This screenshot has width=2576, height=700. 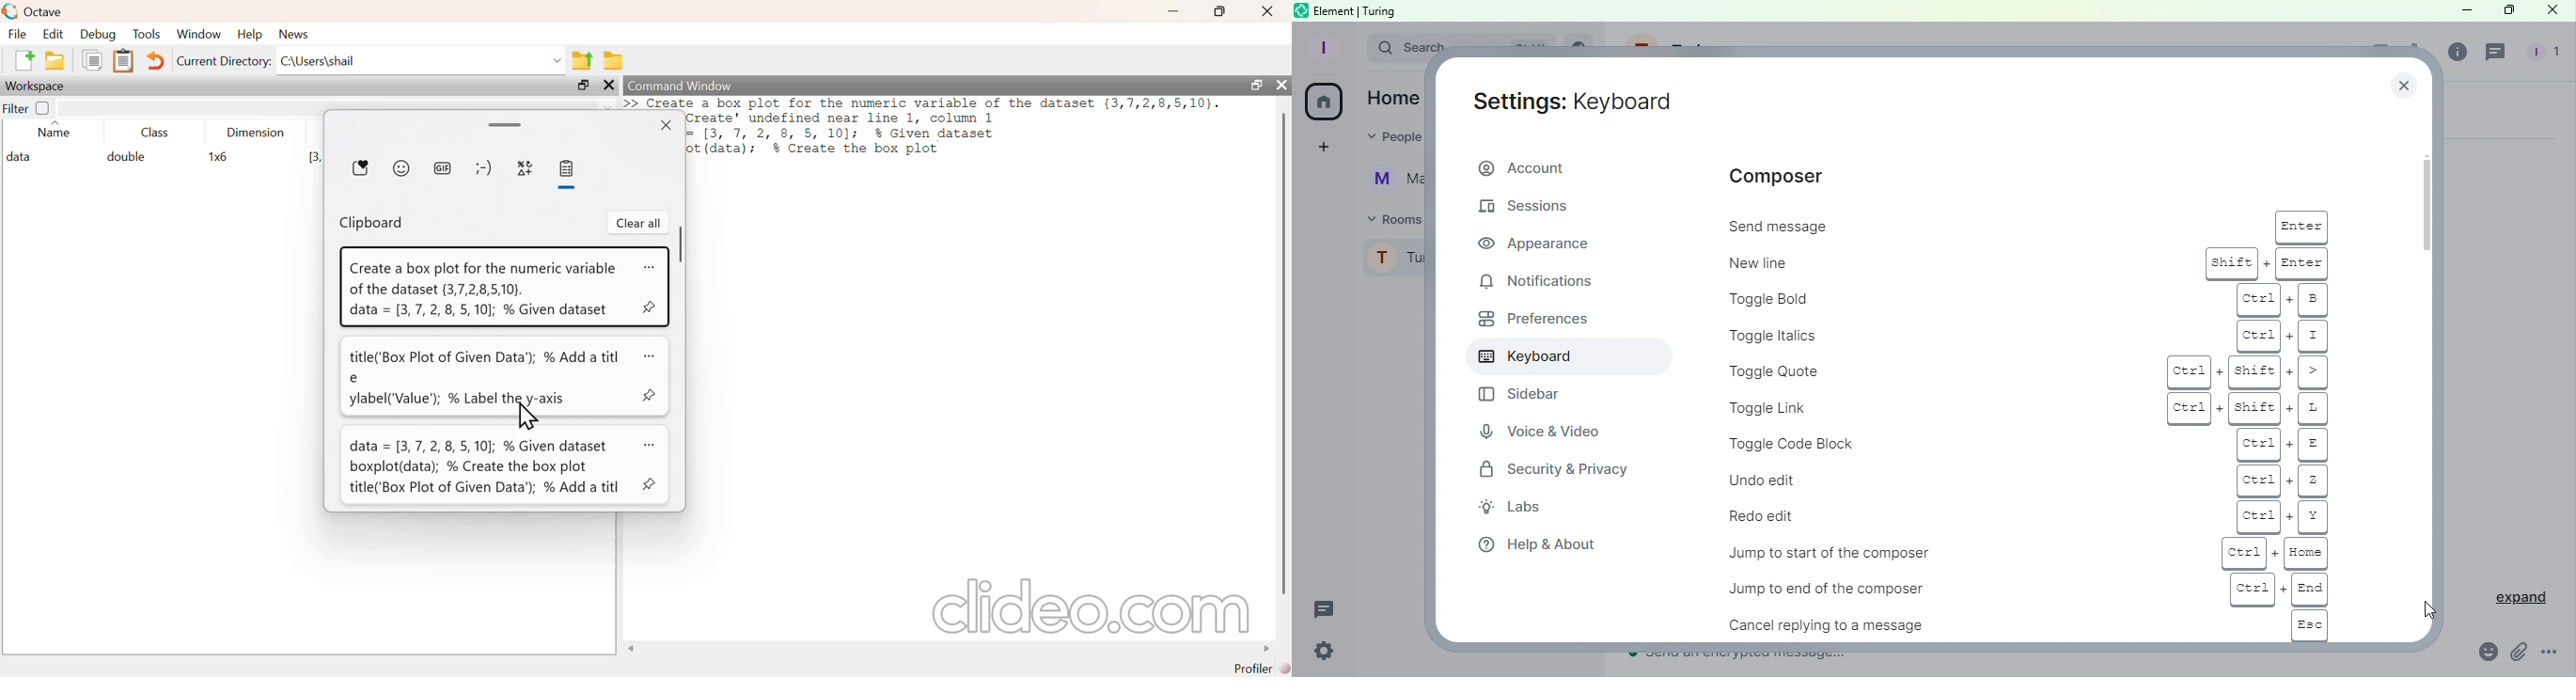 What do you see at coordinates (1389, 181) in the screenshot?
I see `Martina Tornello` at bounding box center [1389, 181].